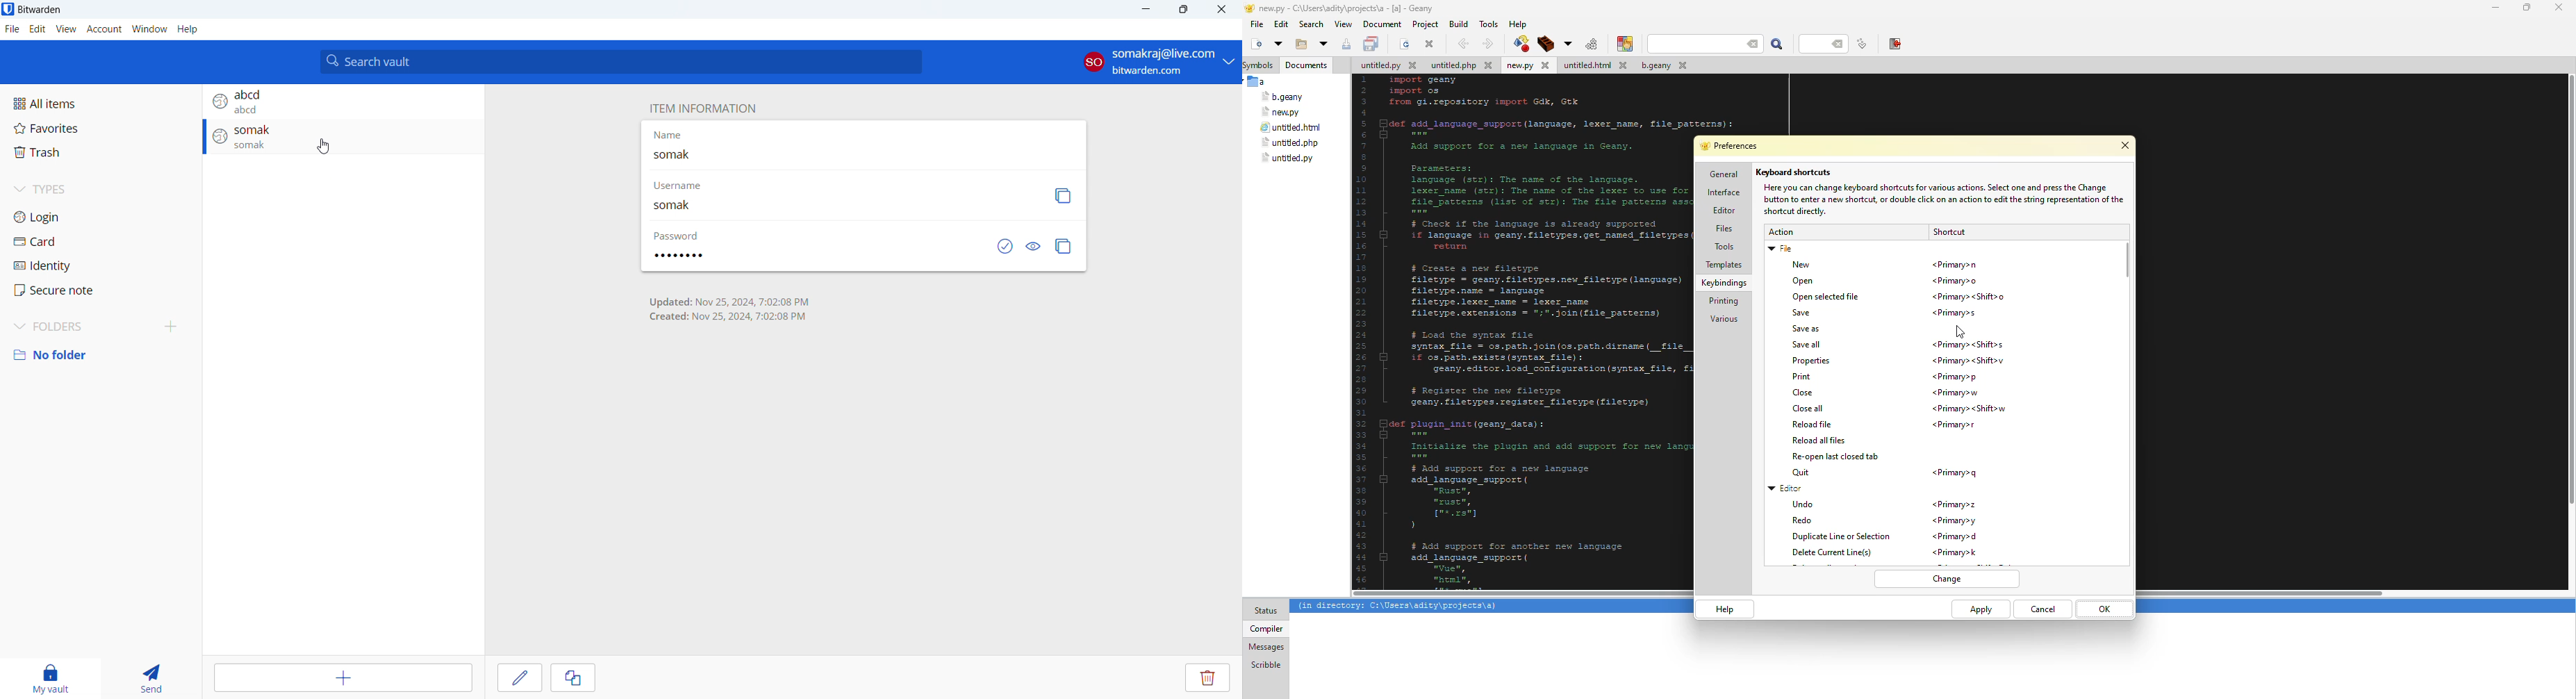 The height and width of the screenshot is (700, 2576). Describe the element at coordinates (1837, 552) in the screenshot. I see `delete` at that location.